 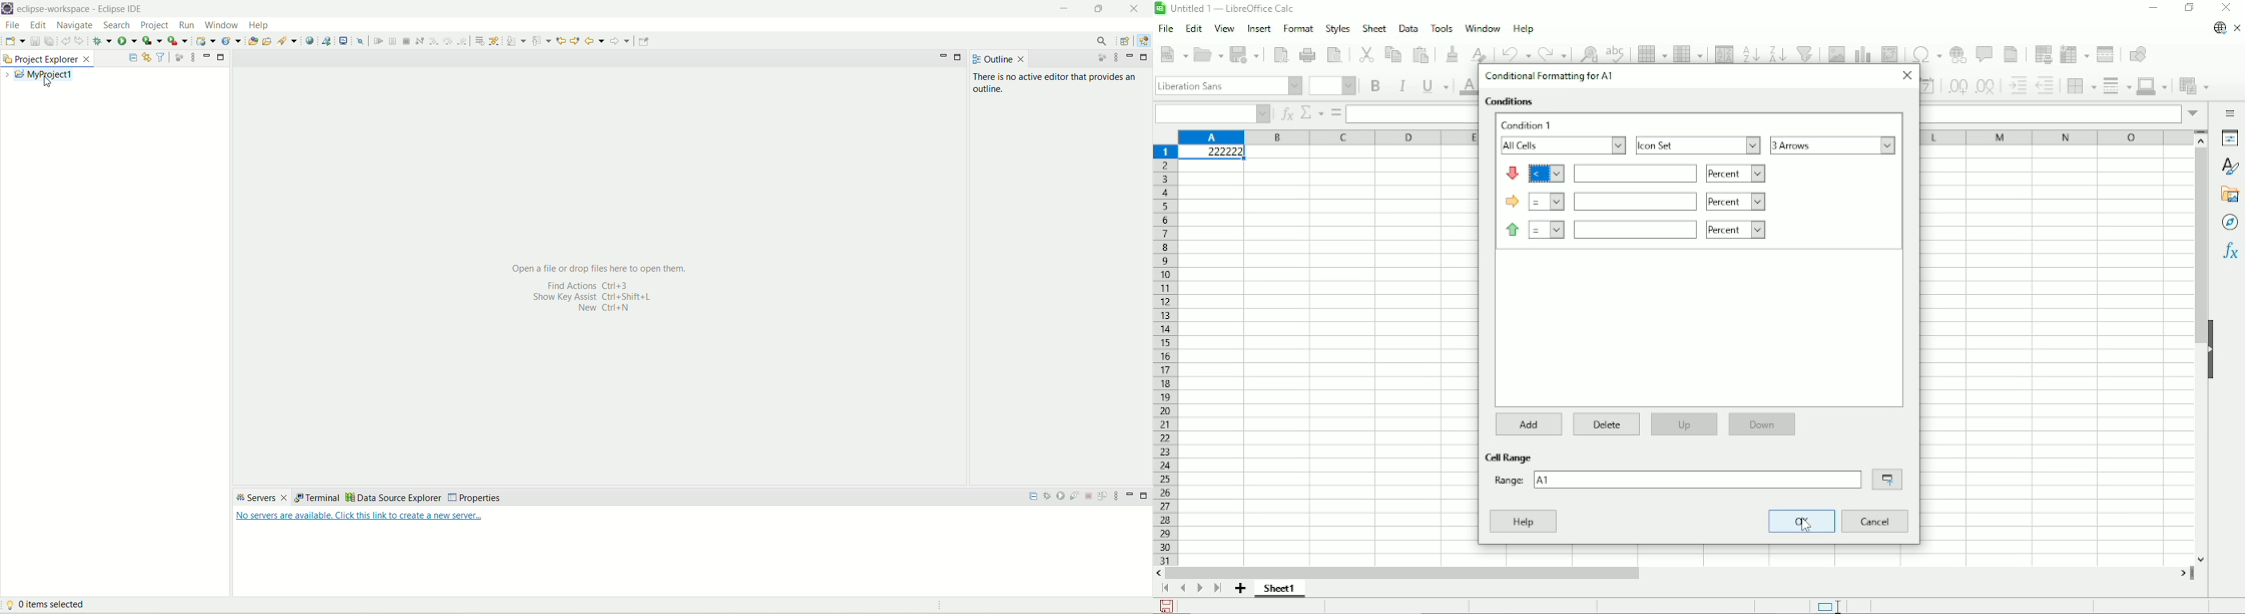 What do you see at coordinates (1336, 113) in the screenshot?
I see `Formula` at bounding box center [1336, 113].